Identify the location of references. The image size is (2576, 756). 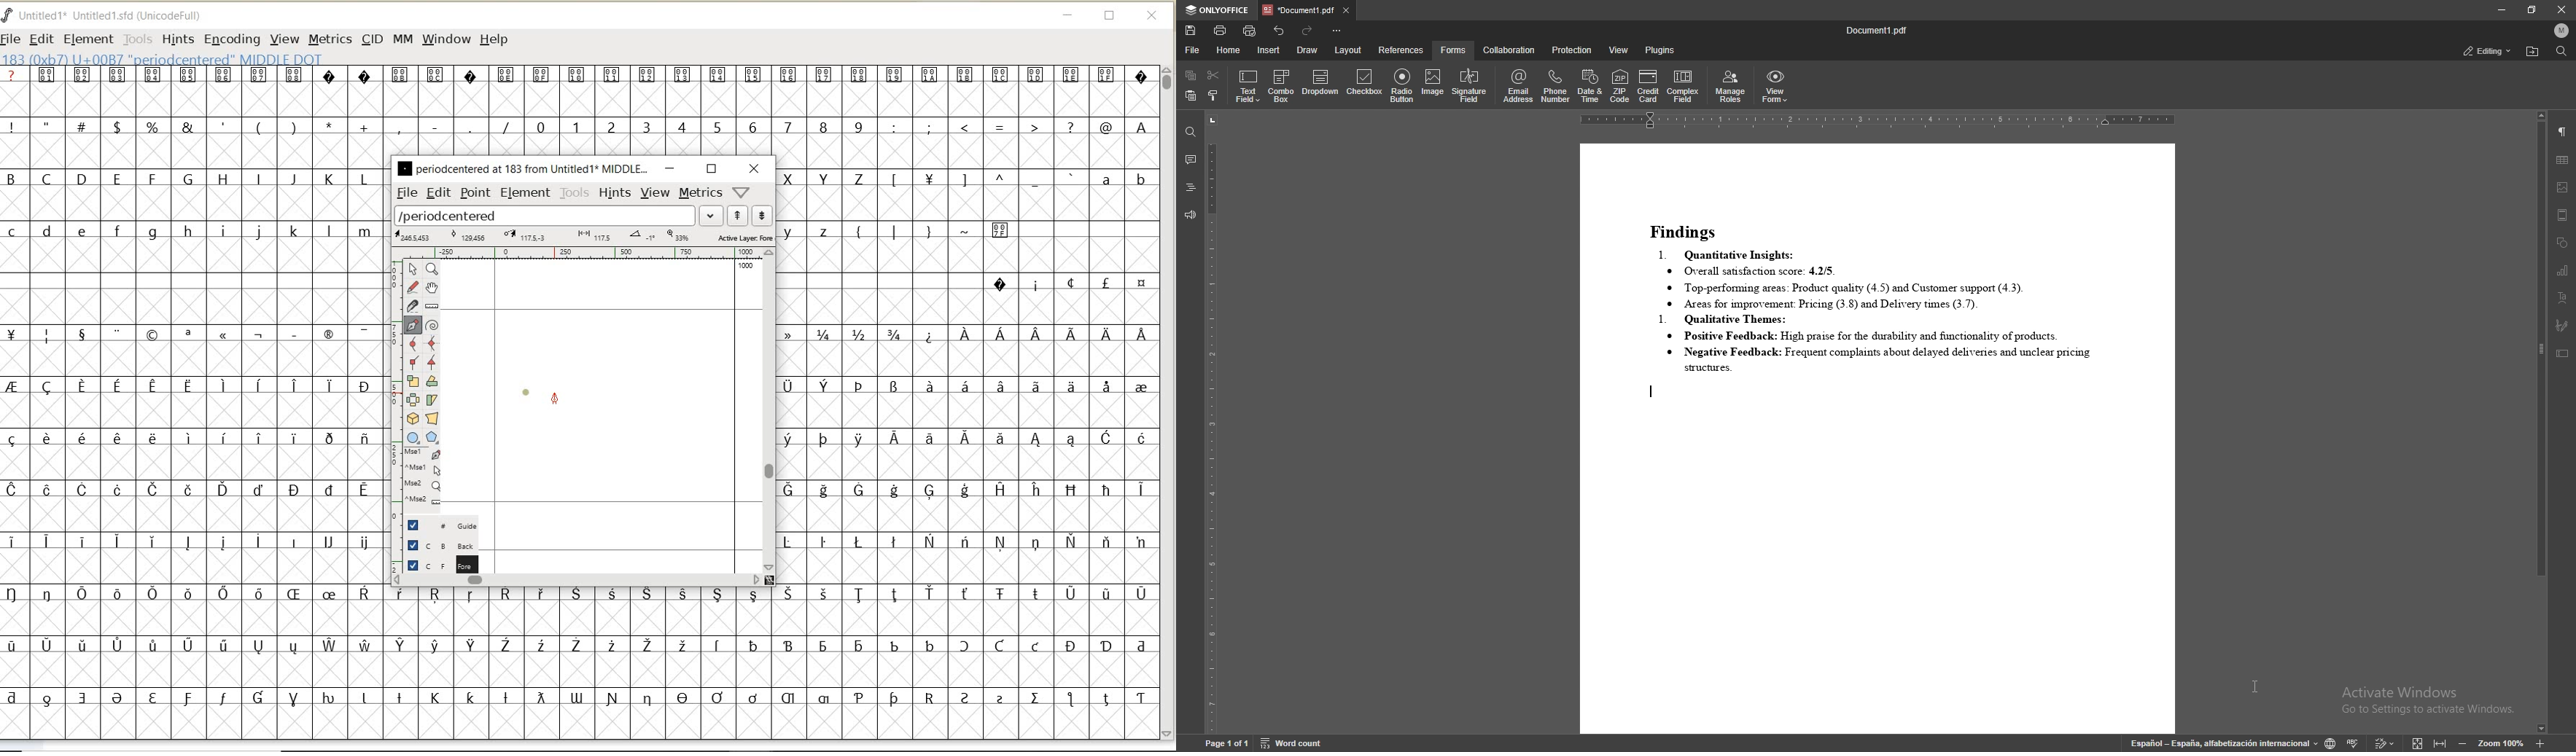
(1402, 50).